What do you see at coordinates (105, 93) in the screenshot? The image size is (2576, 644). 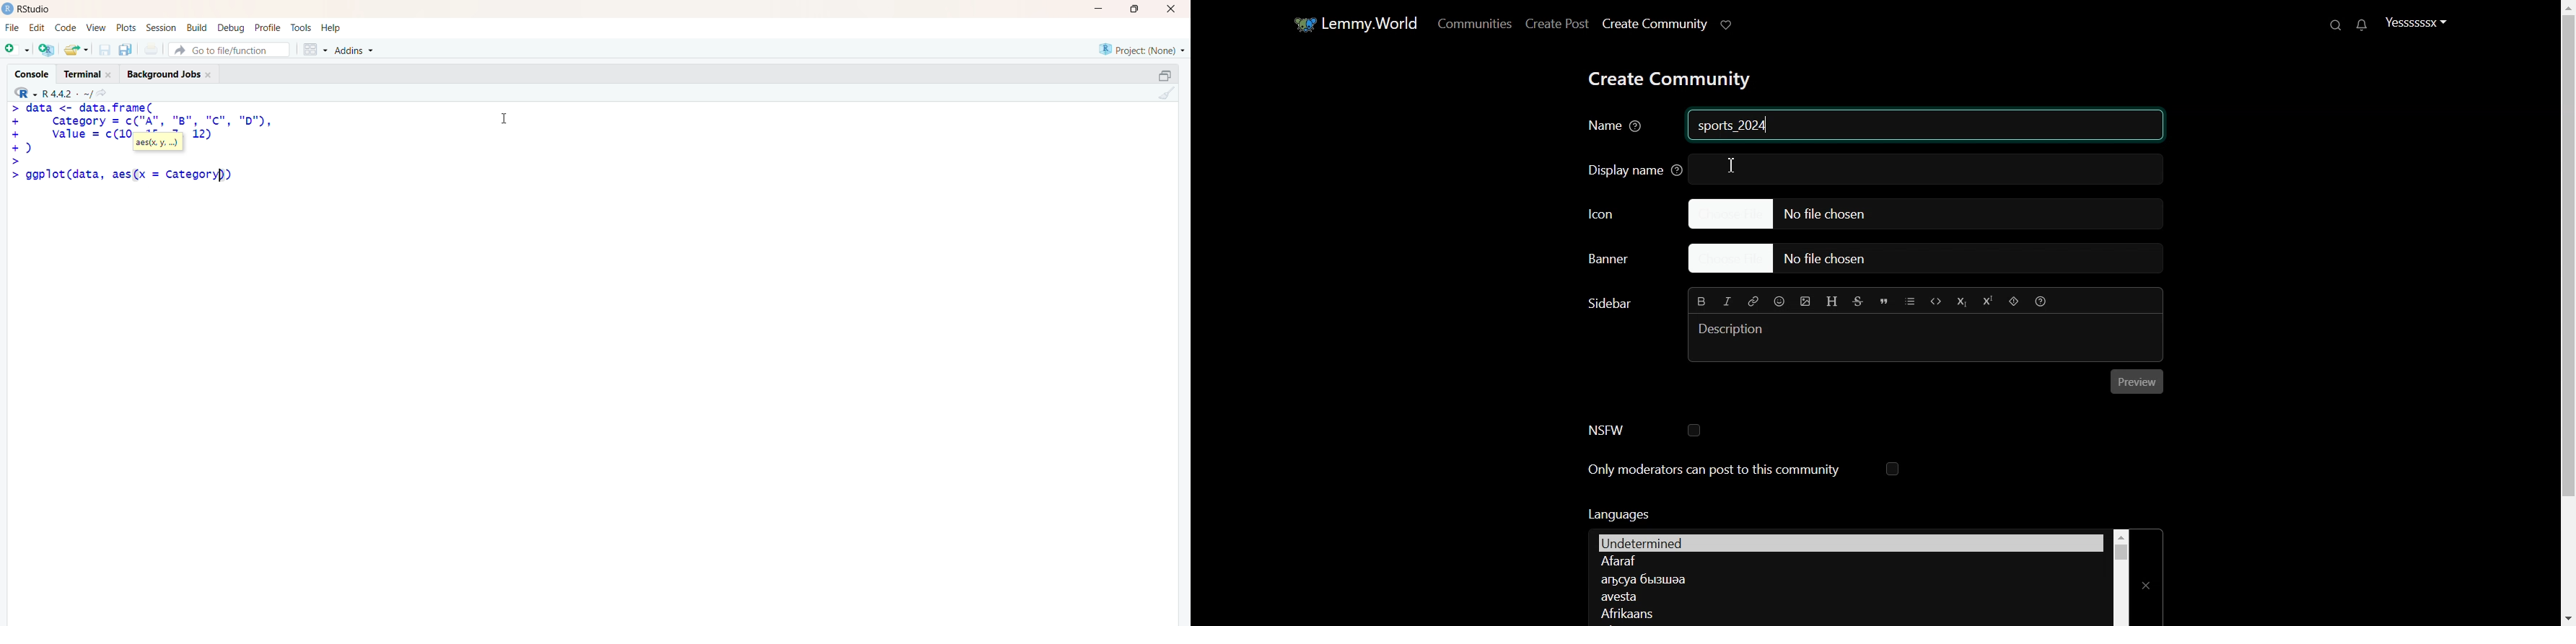 I see `go to directiory` at bounding box center [105, 93].